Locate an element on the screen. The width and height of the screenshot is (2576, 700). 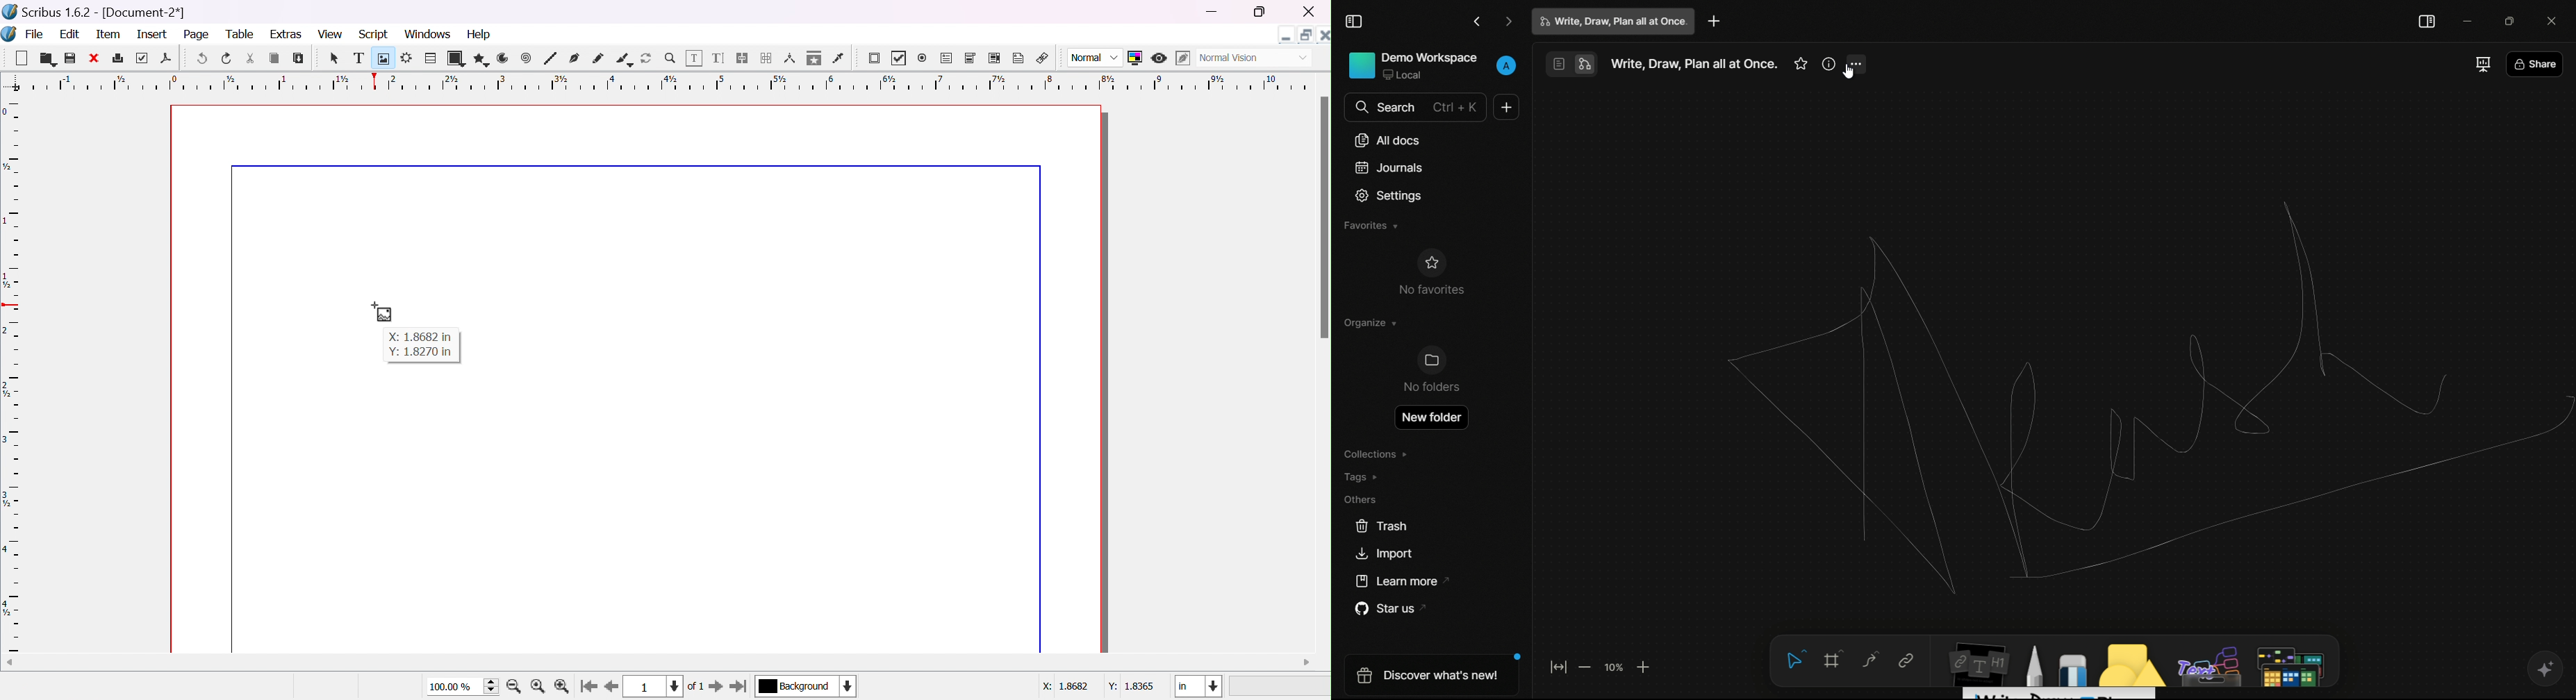
zoom in is located at coordinates (1643, 668).